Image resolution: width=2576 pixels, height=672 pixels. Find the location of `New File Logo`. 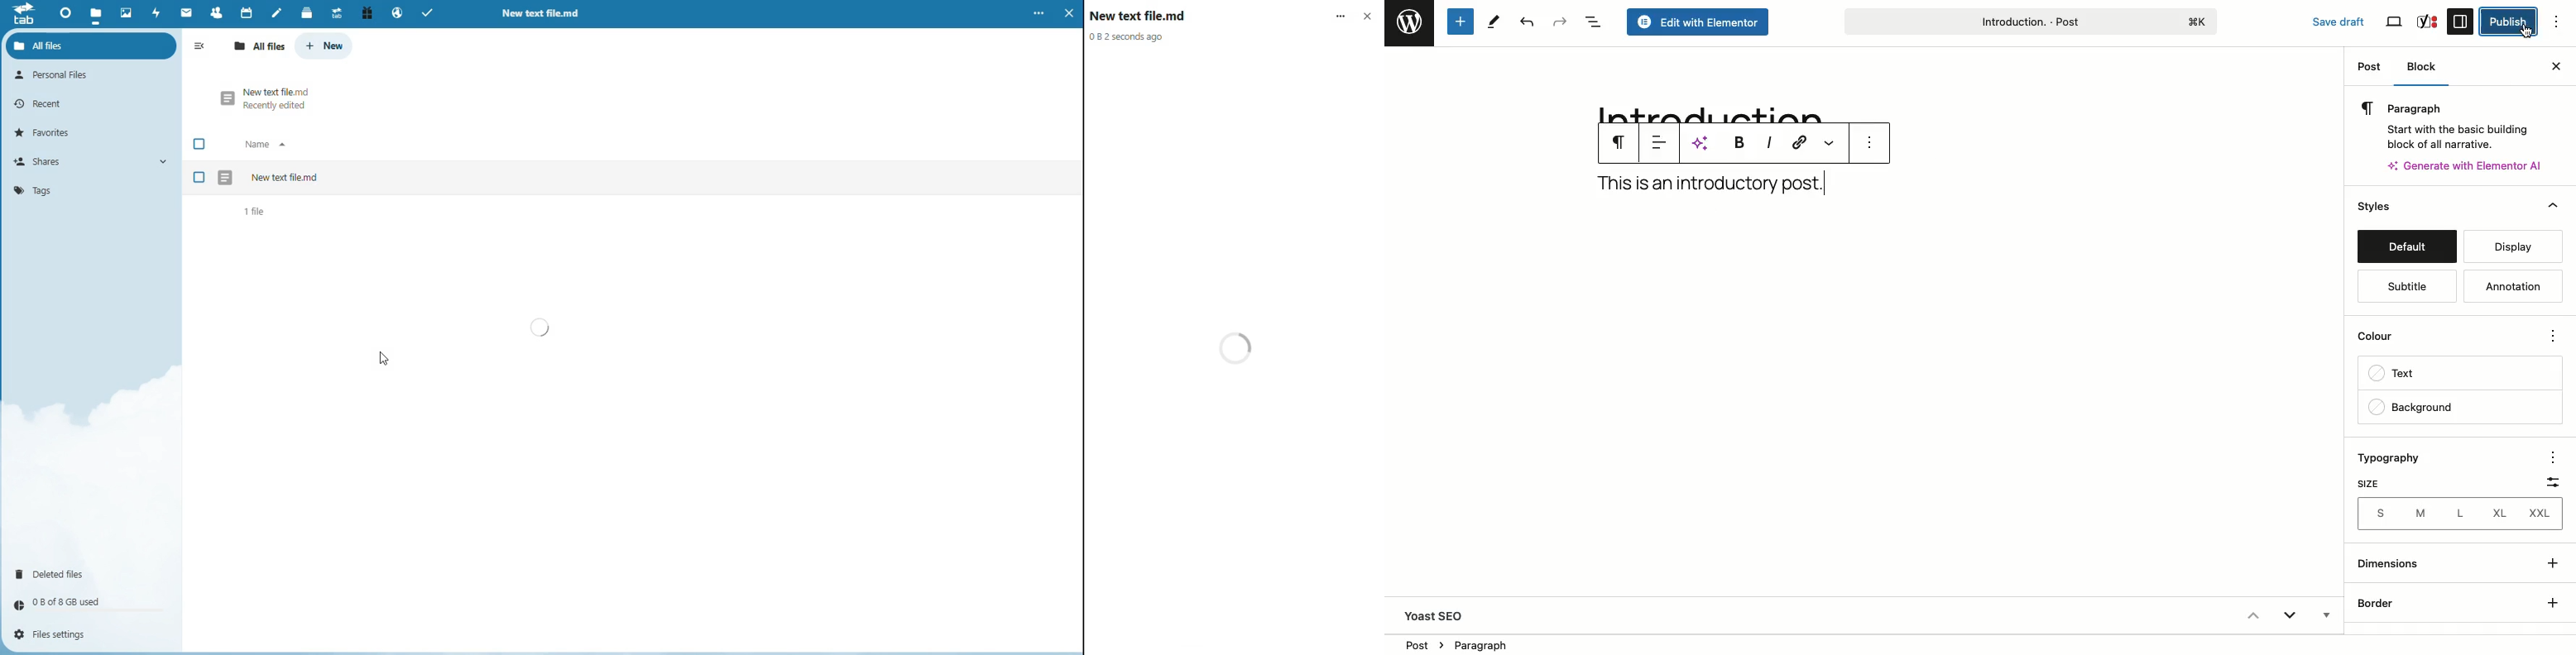

New File Logo is located at coordinates (225, 98).